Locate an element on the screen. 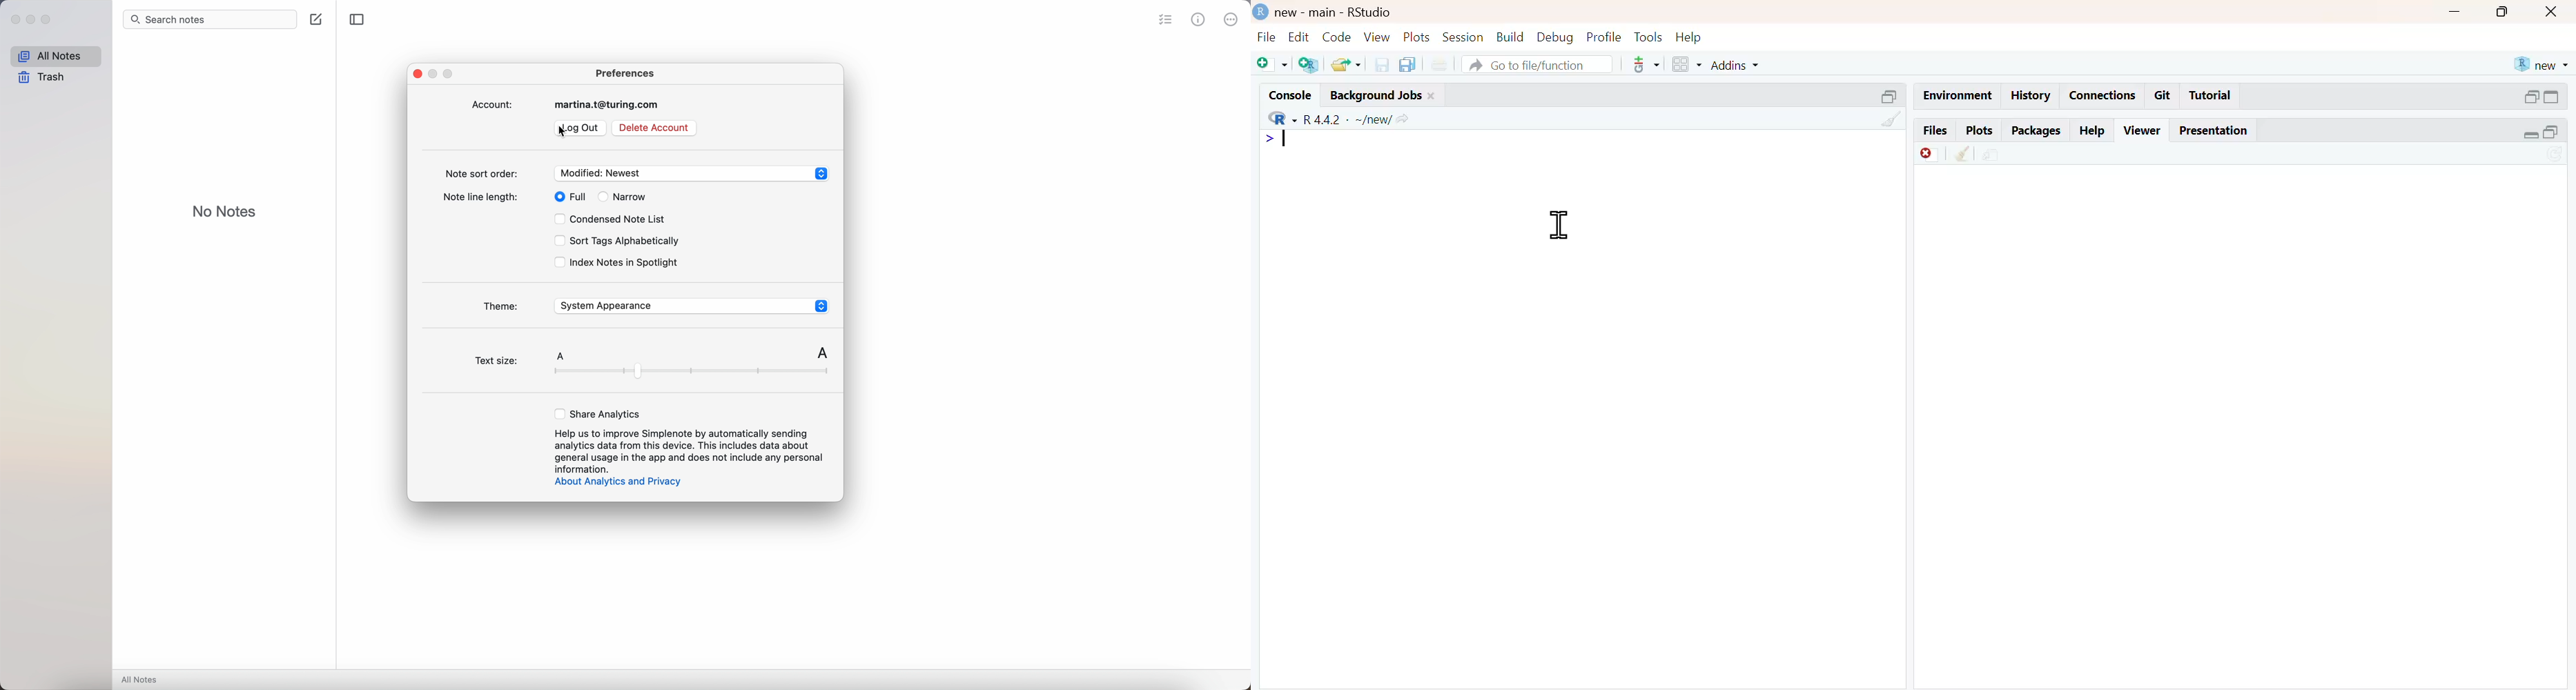 The width and height of the screenshot is (2576, 700). tutorial is located at coordinates (2209, 96).